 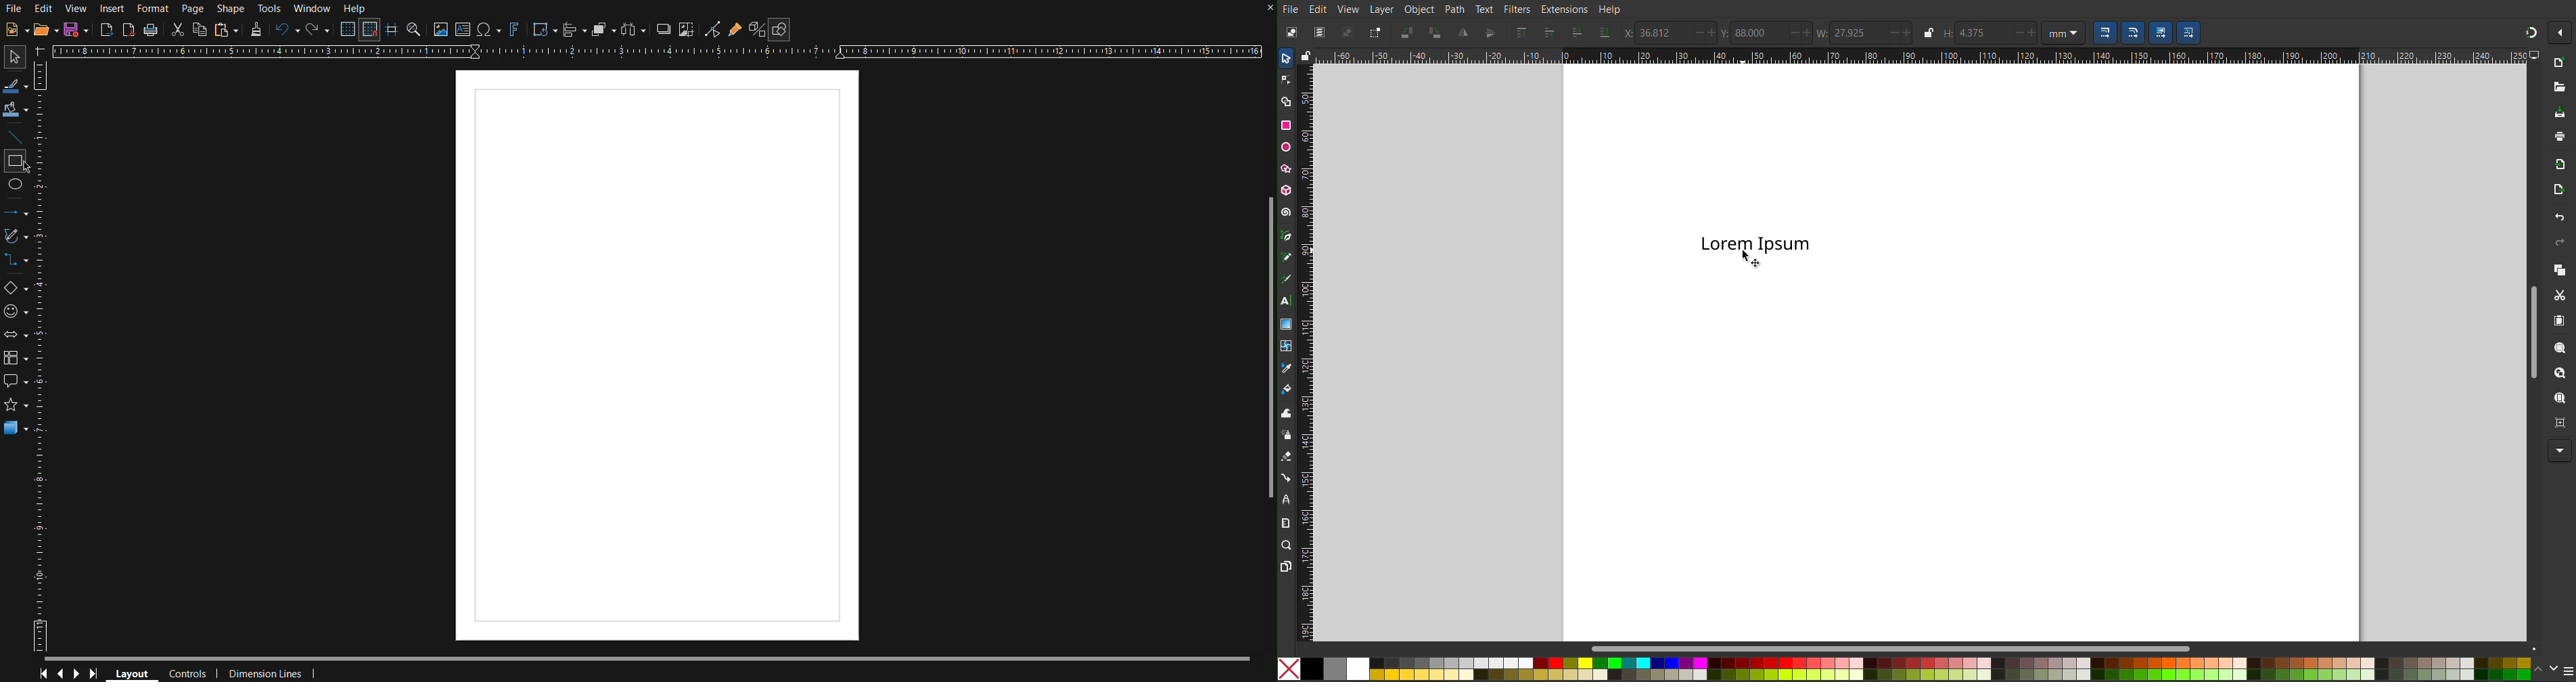 What do you see at coordinates (392, 29) in the screenshot?
I see `Guidelines while moving` at bounding box center [392, 29].